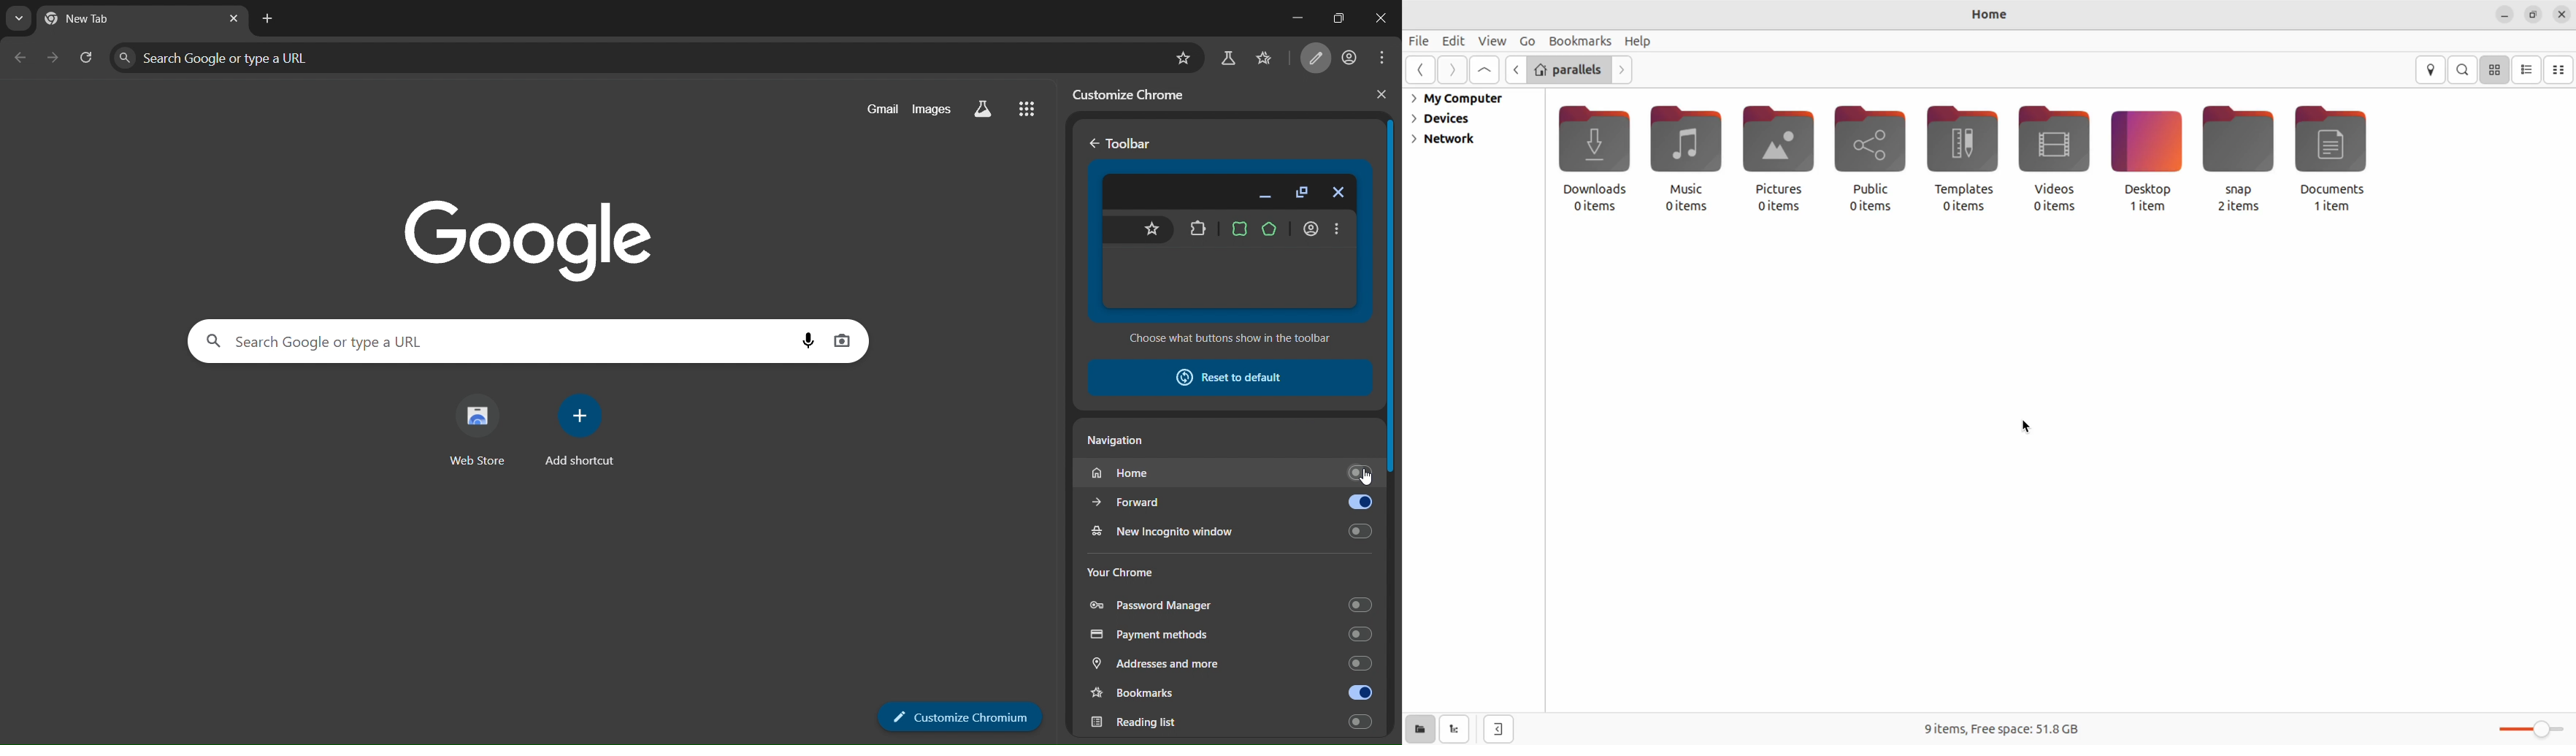 The image size is (2576, 756). I want to click on Customize Chrome, so click(962, 717).